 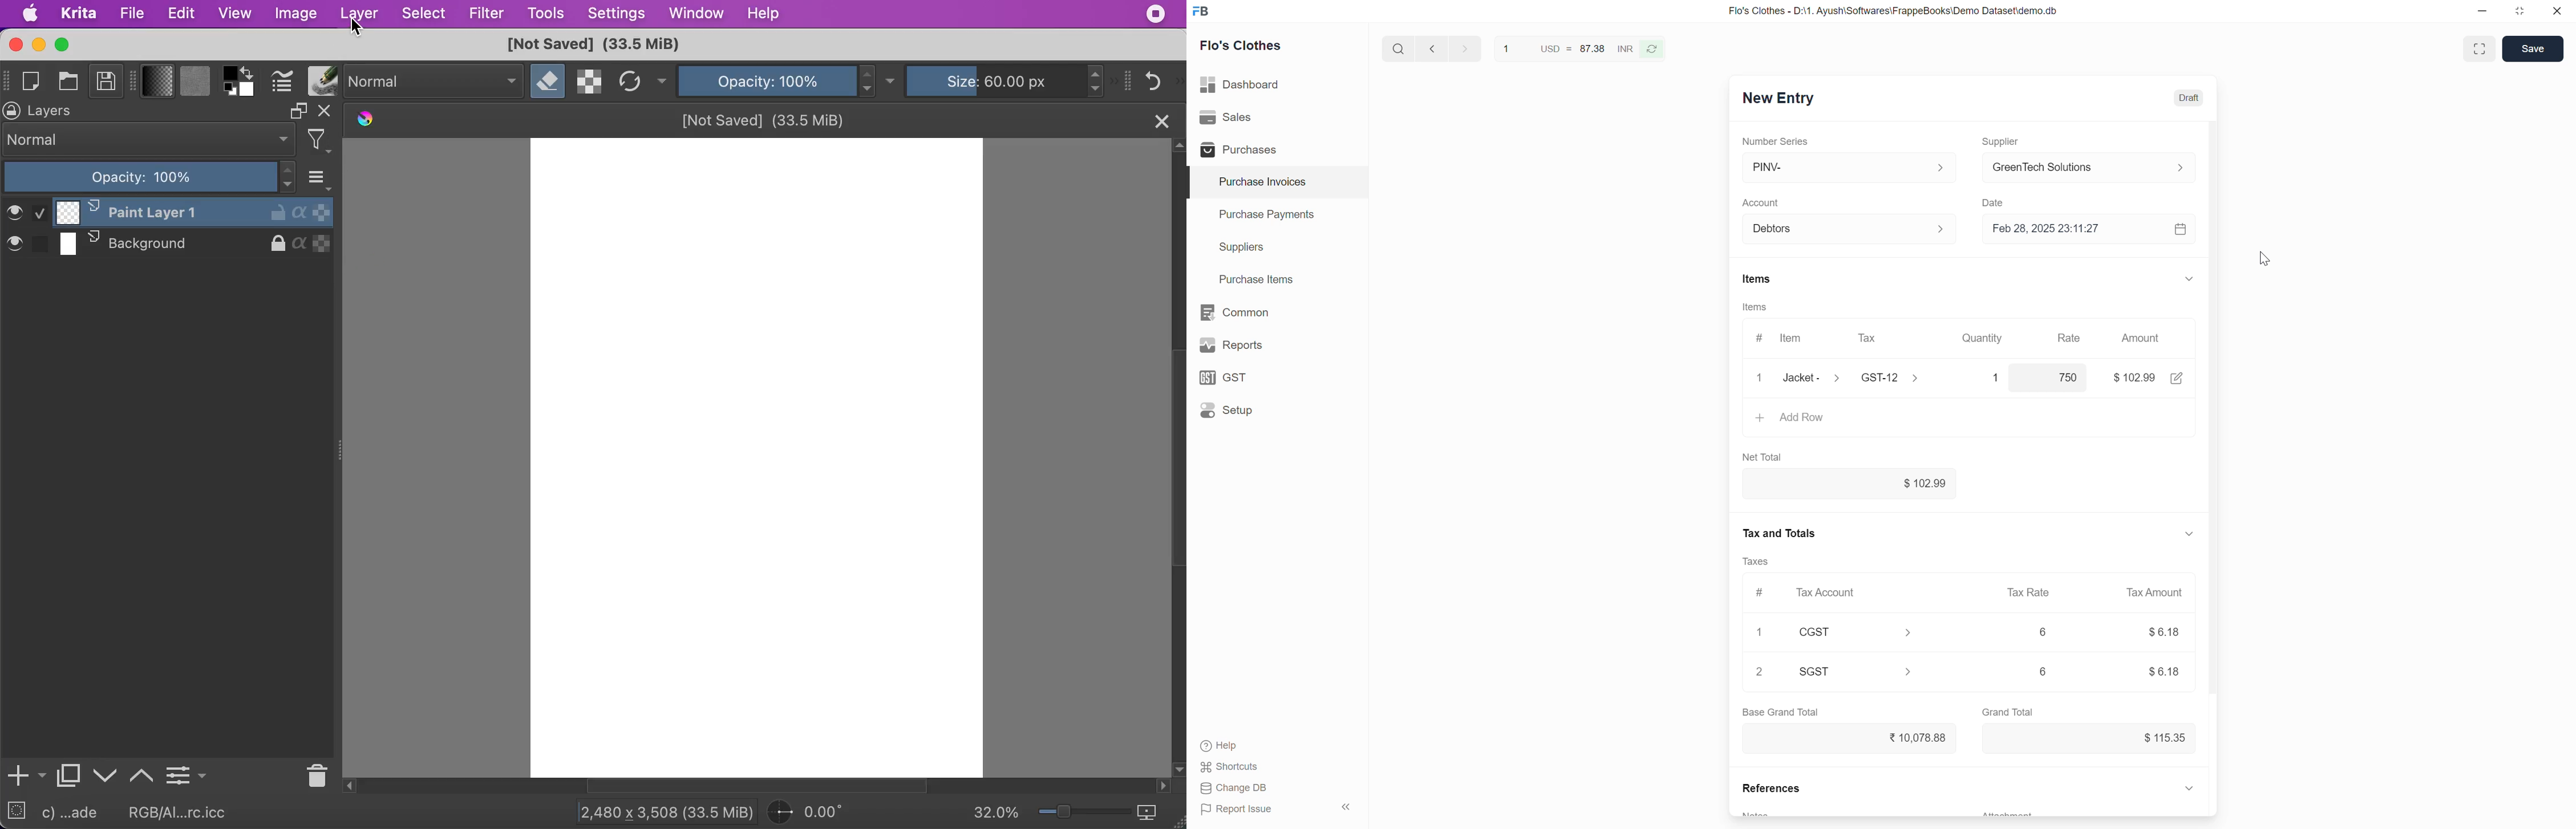 I want to click on calendar icon, so click(x=2182, y=229).